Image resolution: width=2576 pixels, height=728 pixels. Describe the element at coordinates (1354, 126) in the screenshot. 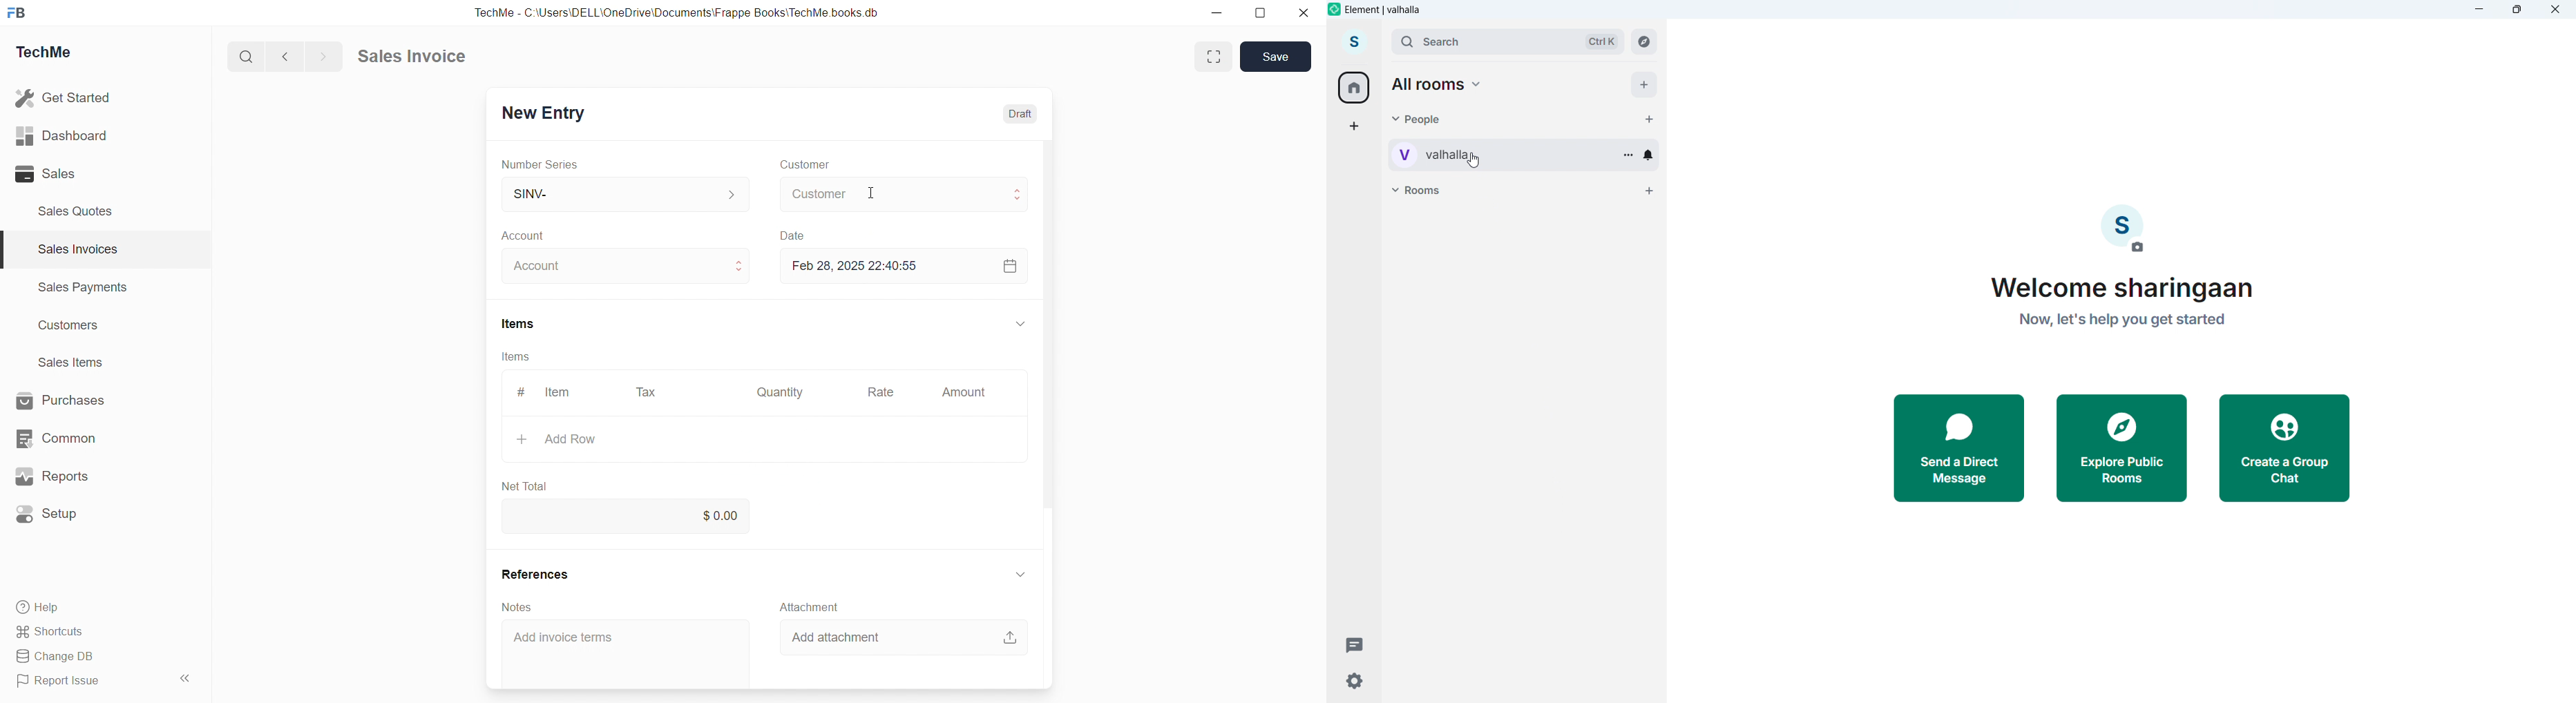

I see `add a space` at that location.